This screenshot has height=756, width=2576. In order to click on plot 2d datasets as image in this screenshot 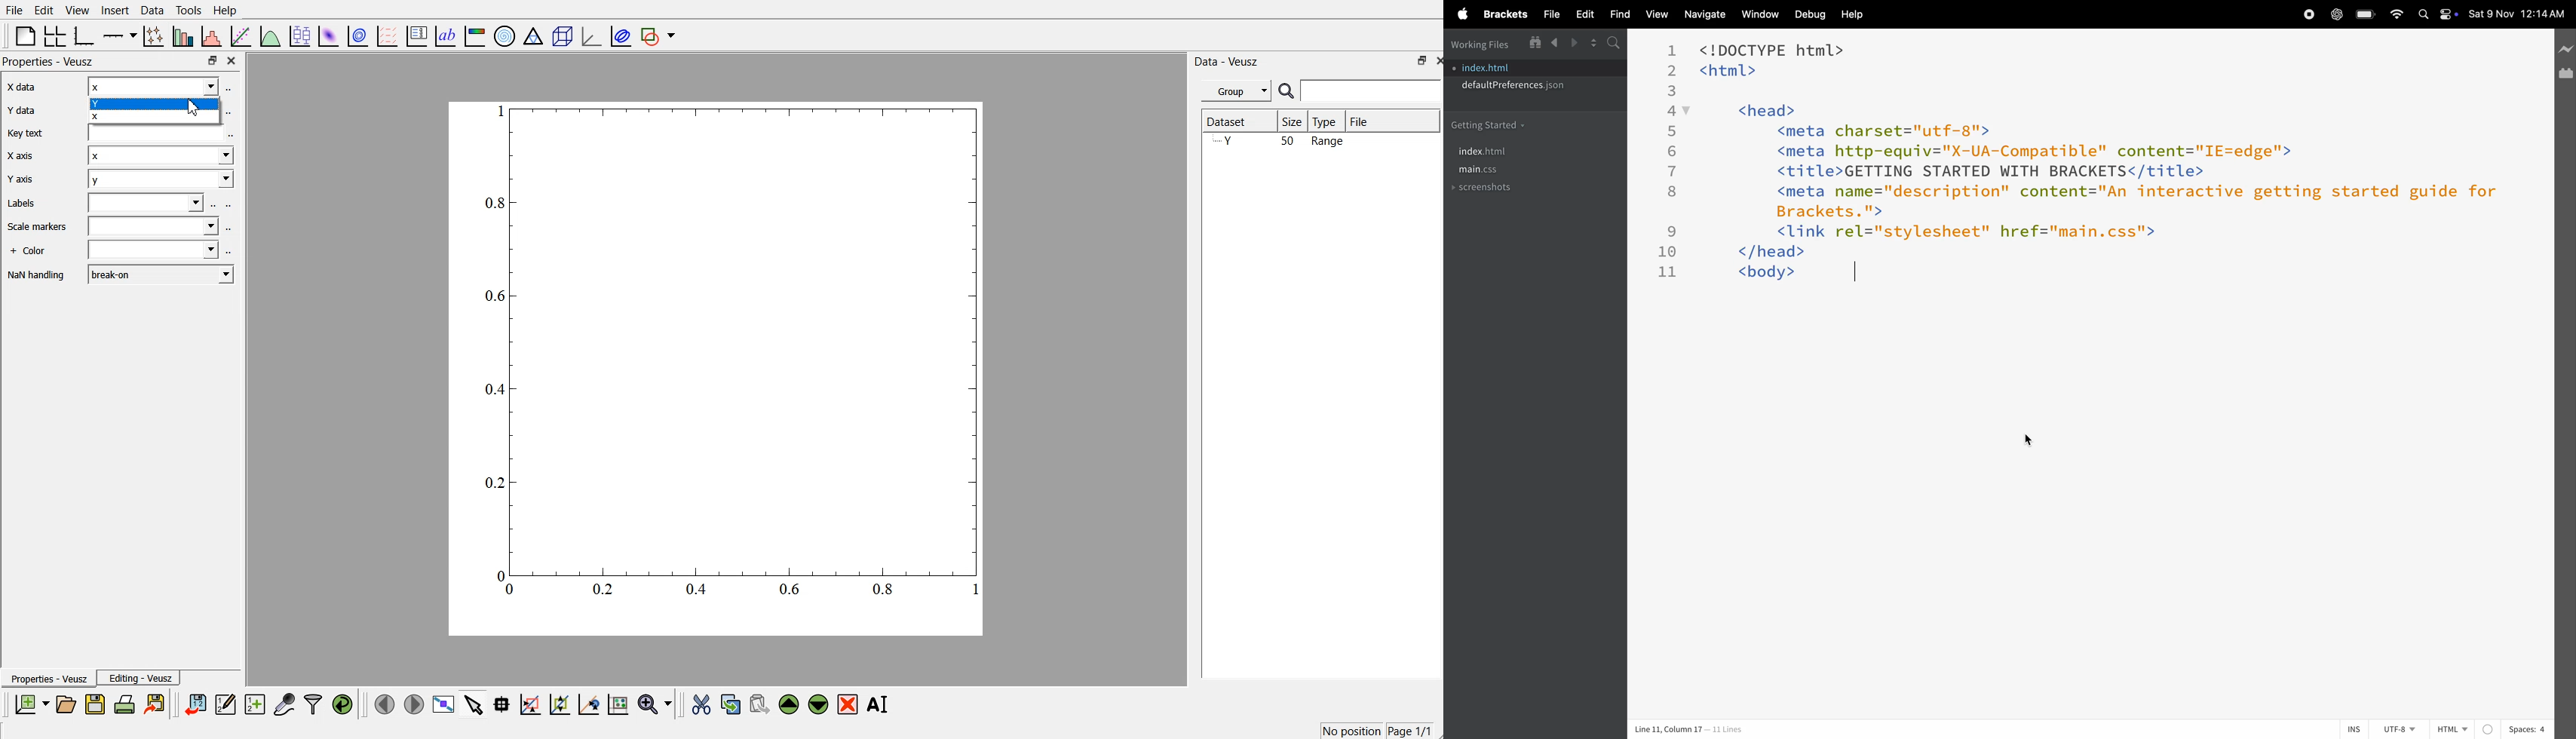, I will do `click(330, 34)`.